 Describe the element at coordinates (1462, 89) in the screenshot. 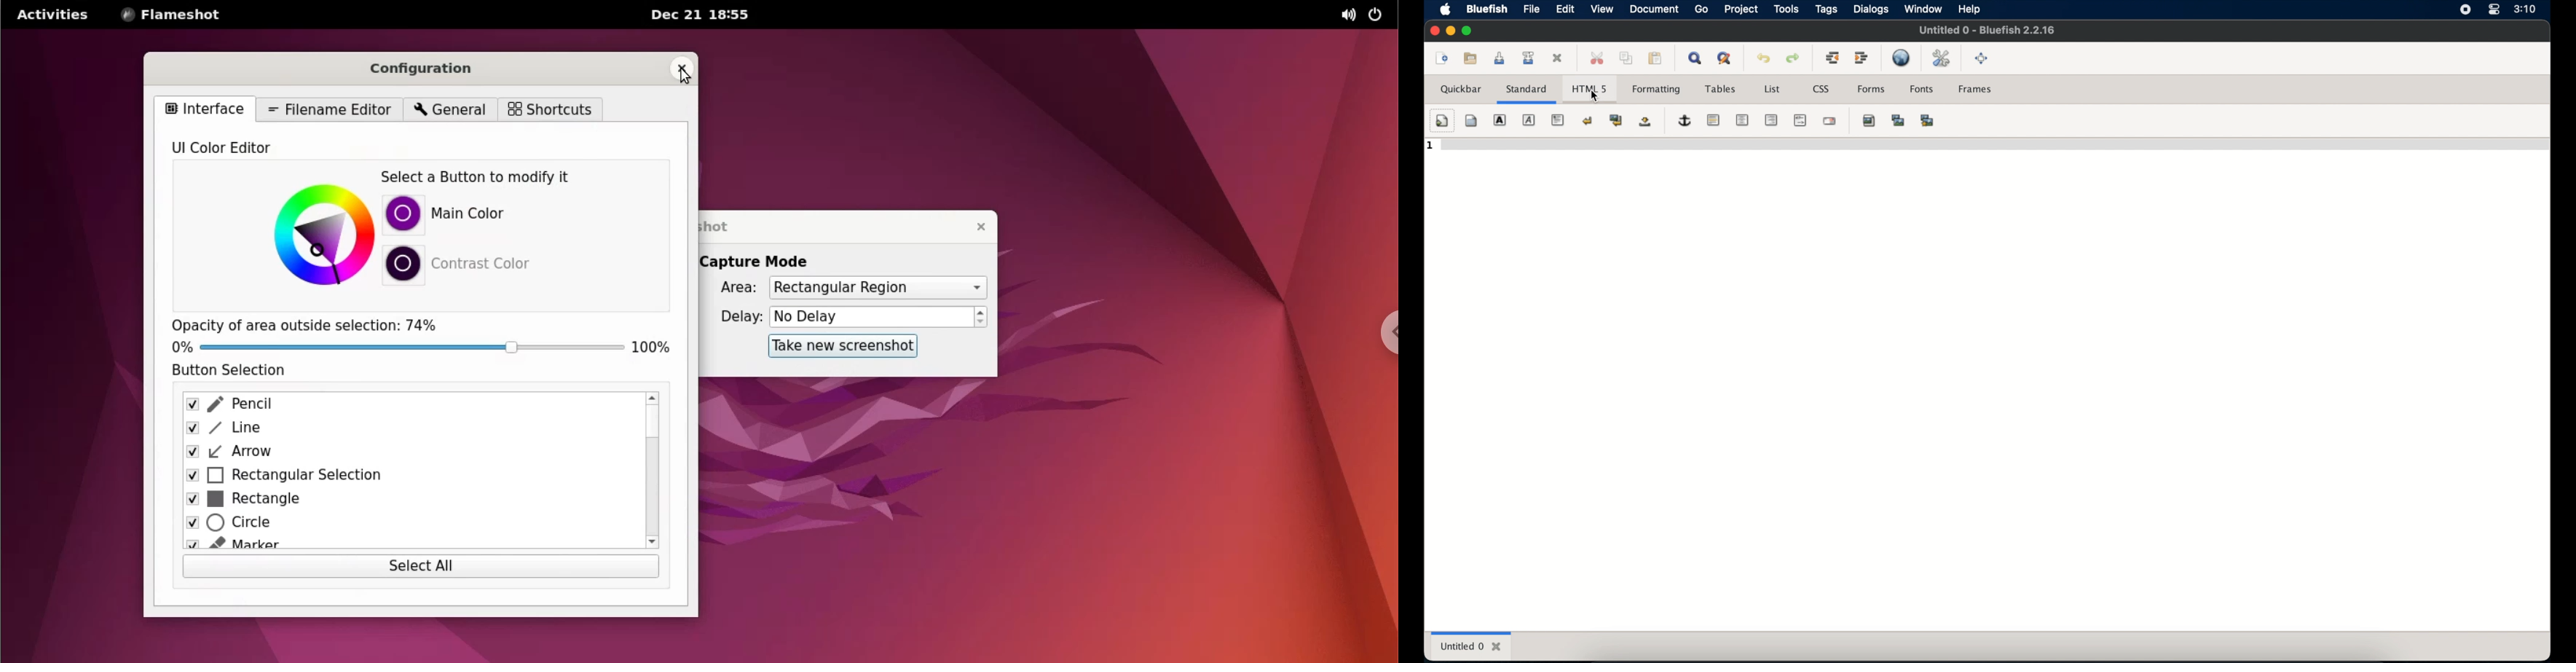

I see `quickbar` at that location.